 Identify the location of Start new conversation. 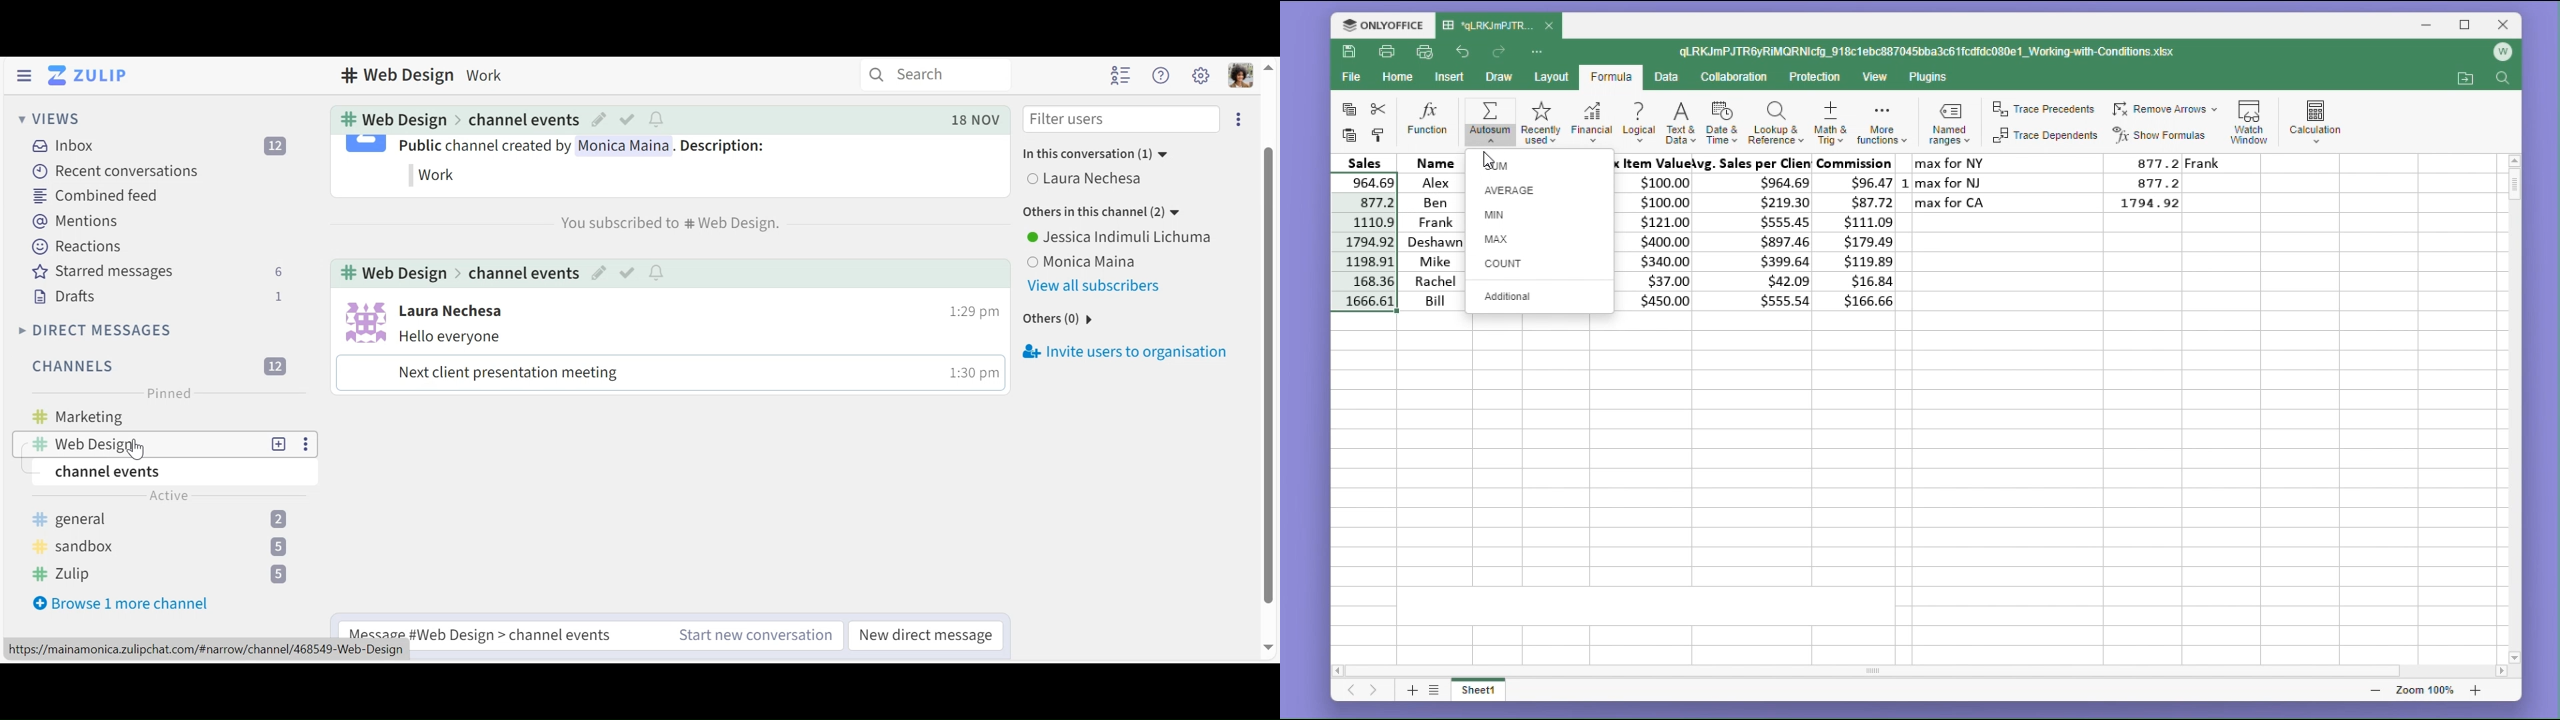
(755, 635).